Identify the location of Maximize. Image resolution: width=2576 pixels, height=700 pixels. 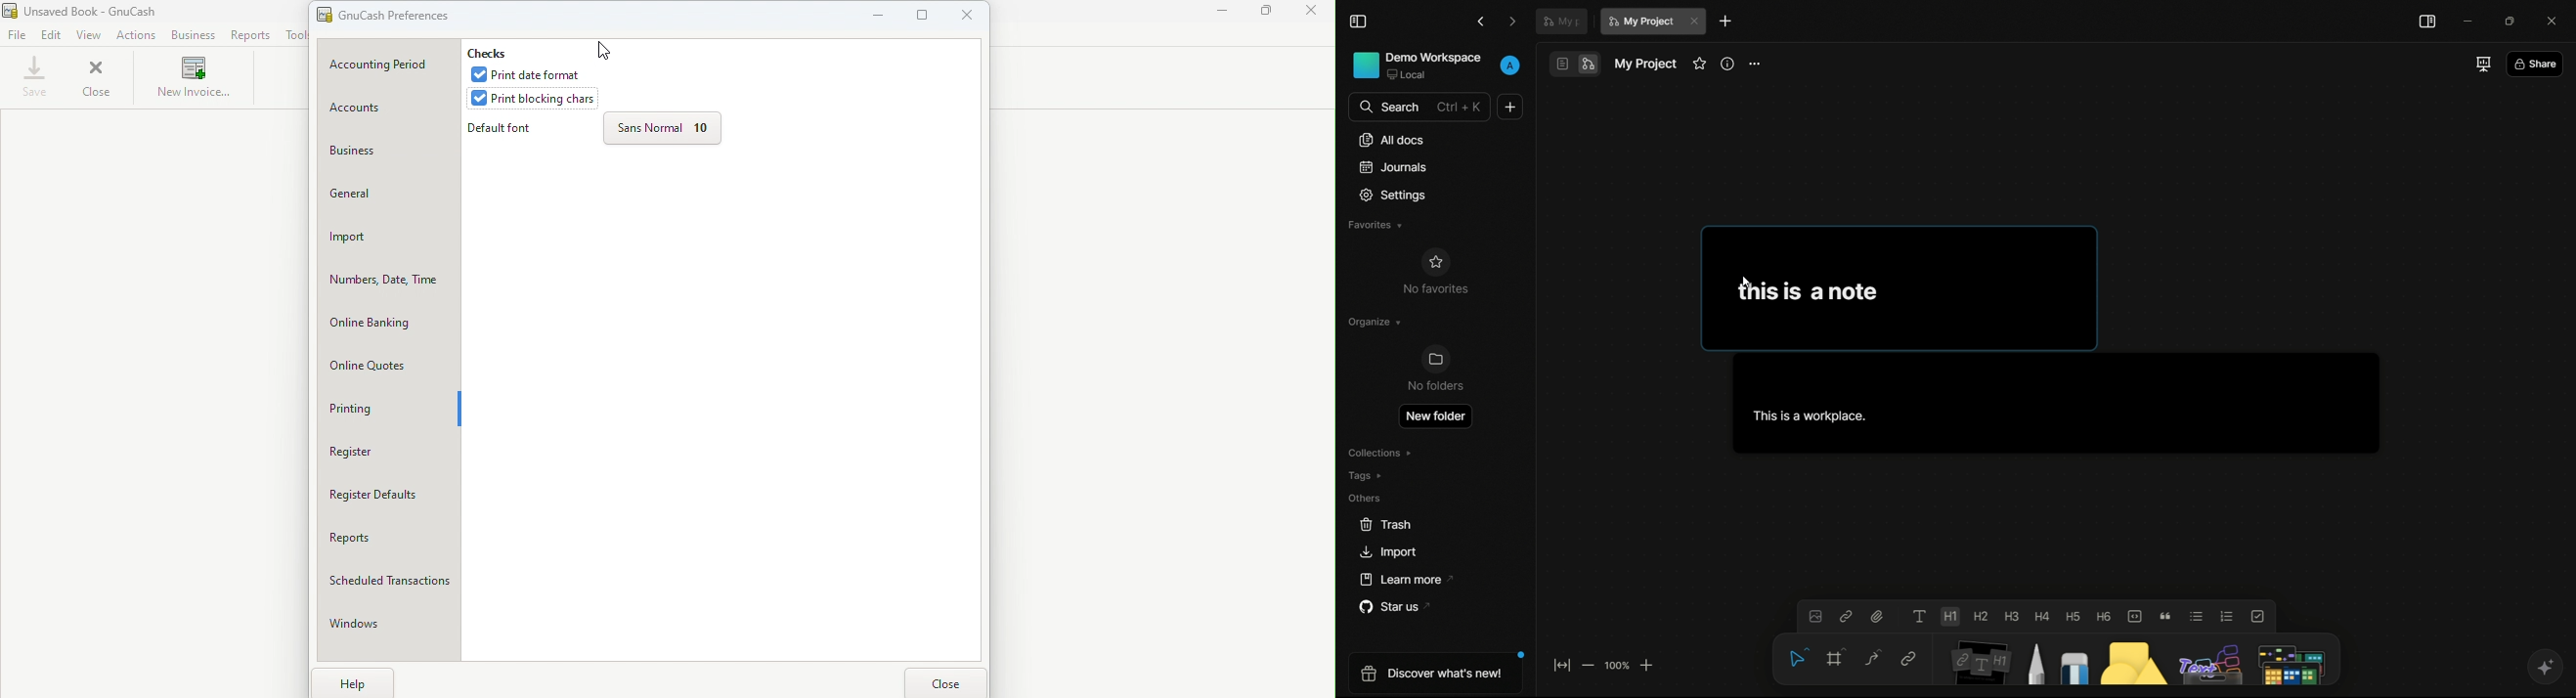
(1271, 15).